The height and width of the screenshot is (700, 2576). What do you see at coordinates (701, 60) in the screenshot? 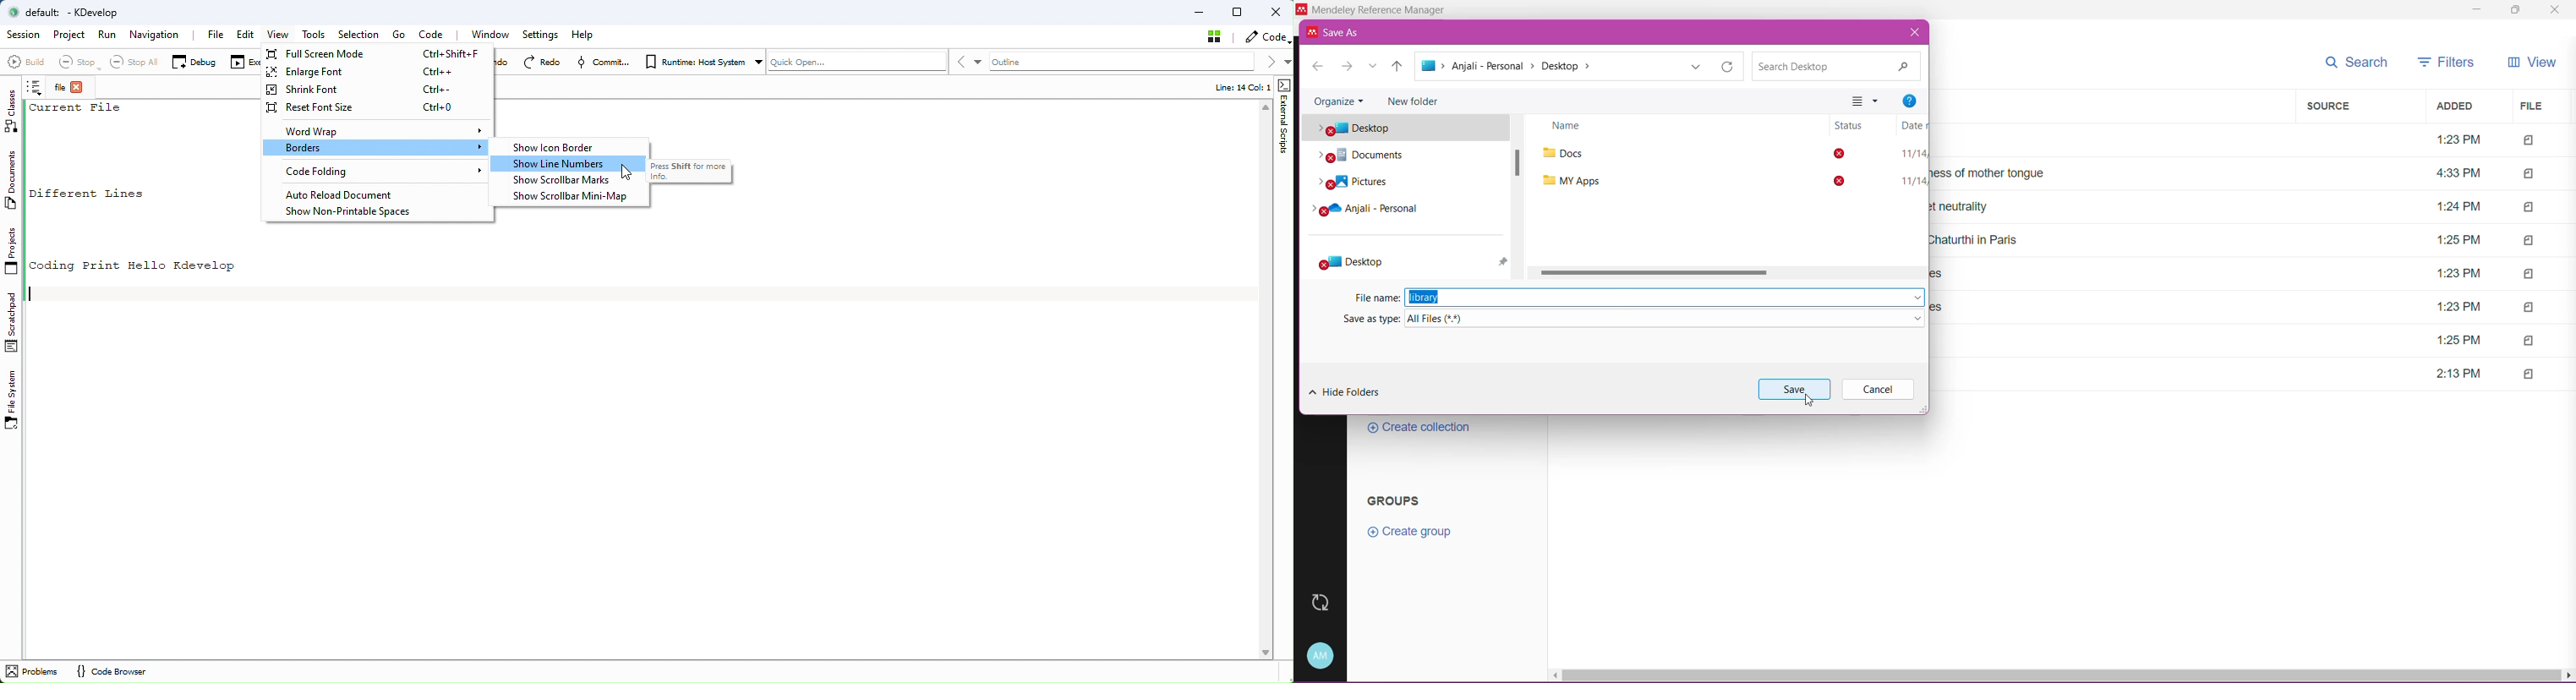
I see `Runtime` at bounding box center [701, 60].